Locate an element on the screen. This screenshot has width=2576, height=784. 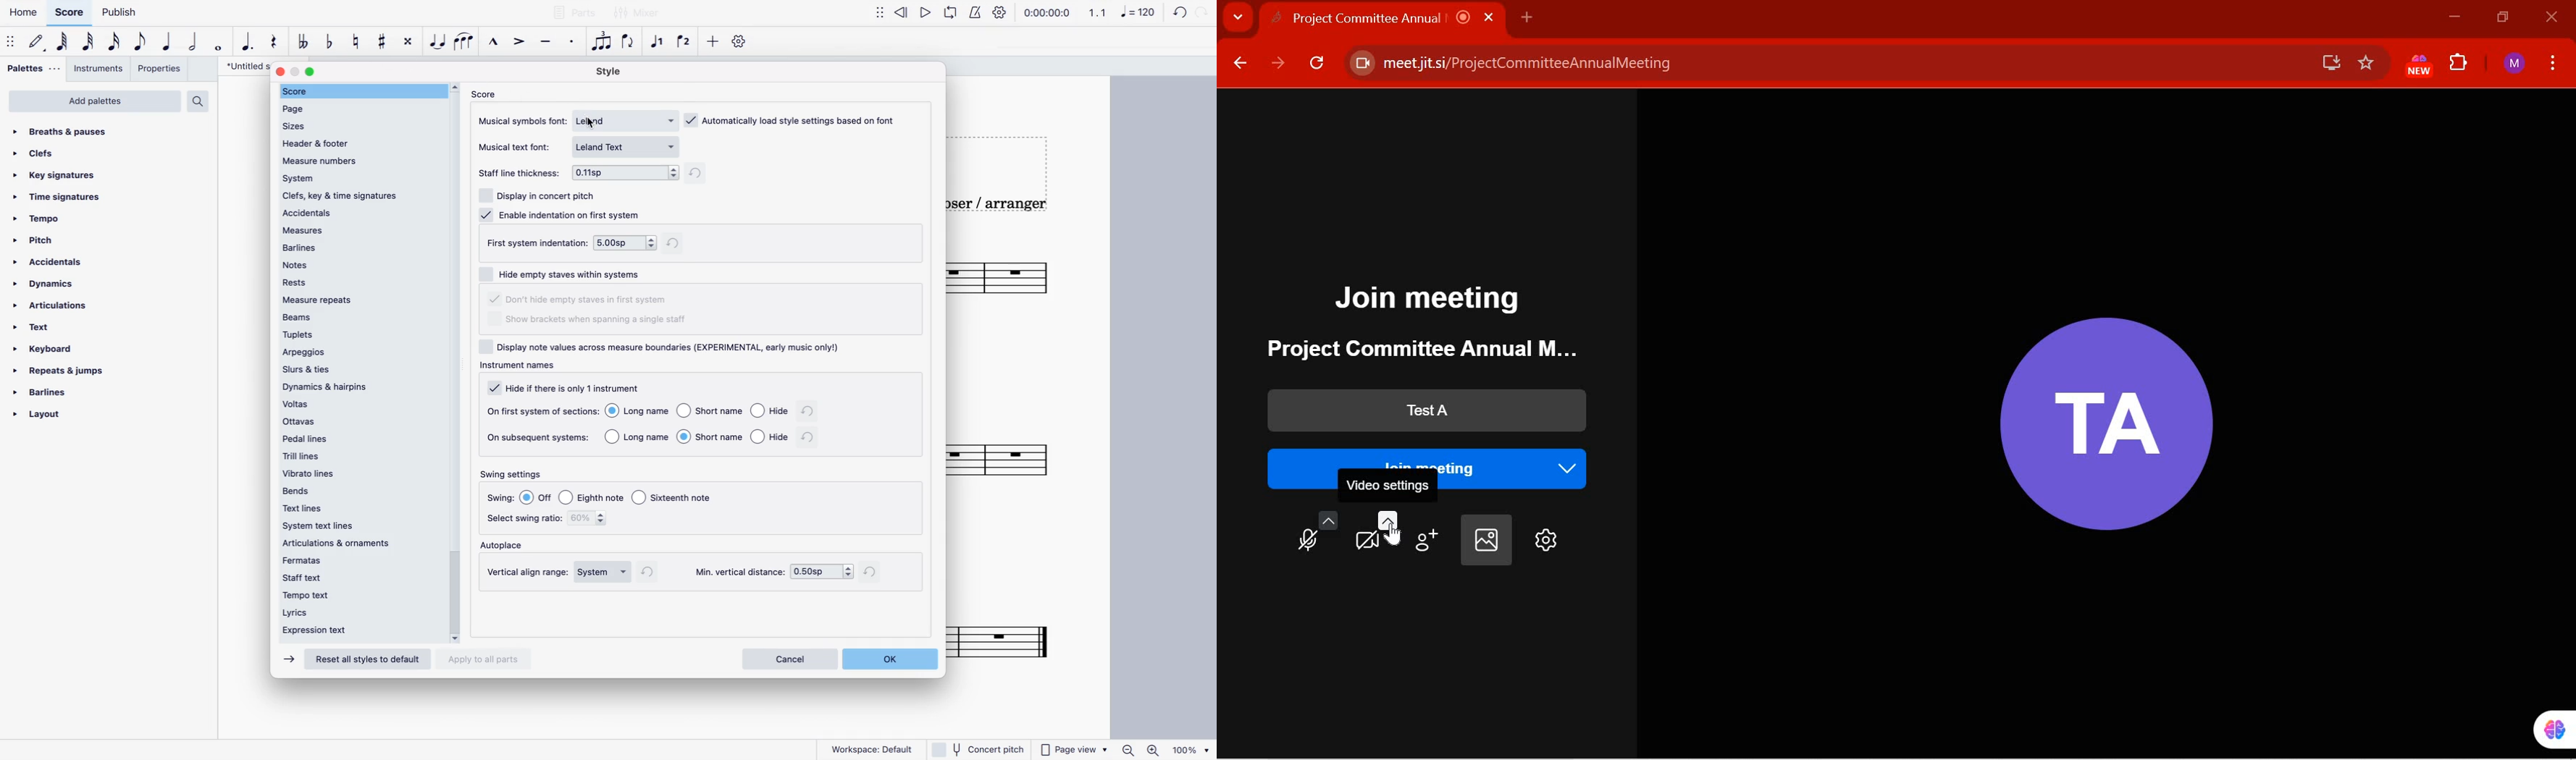
system text lines is located at coordinates (356, 526).